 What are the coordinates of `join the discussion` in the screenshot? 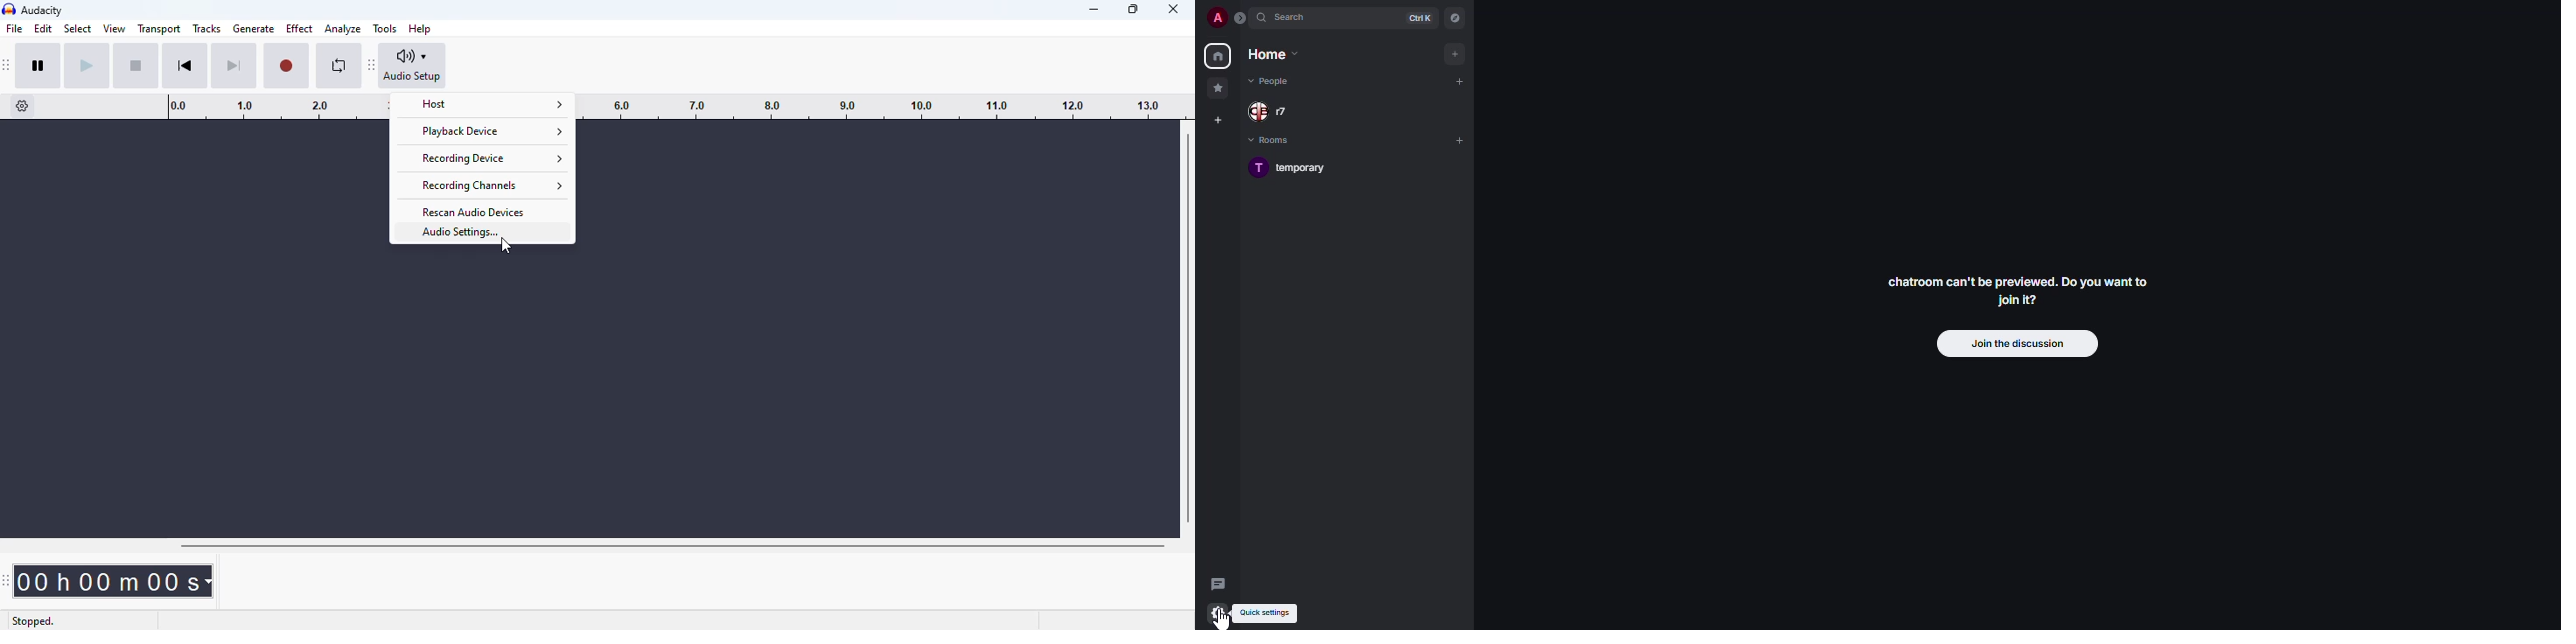 It's located at (2017, 345).